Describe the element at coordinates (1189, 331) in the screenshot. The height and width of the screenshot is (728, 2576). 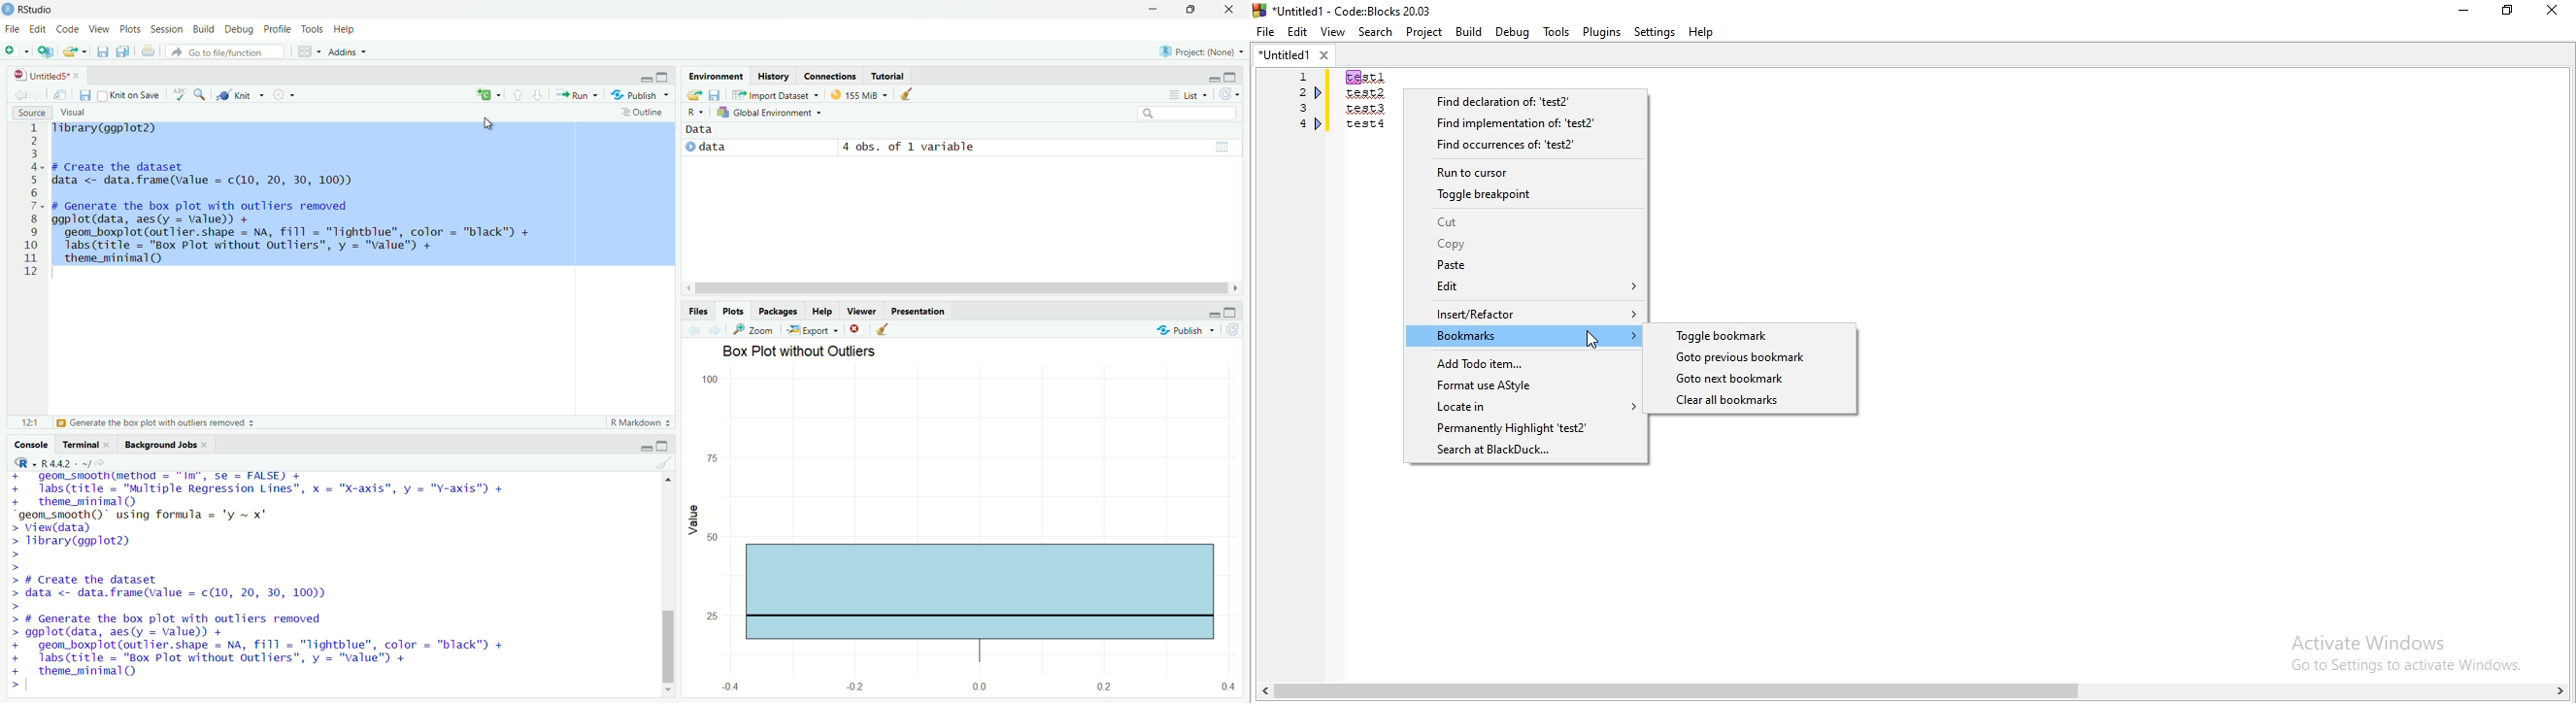
I see `Publish ~` at that location.